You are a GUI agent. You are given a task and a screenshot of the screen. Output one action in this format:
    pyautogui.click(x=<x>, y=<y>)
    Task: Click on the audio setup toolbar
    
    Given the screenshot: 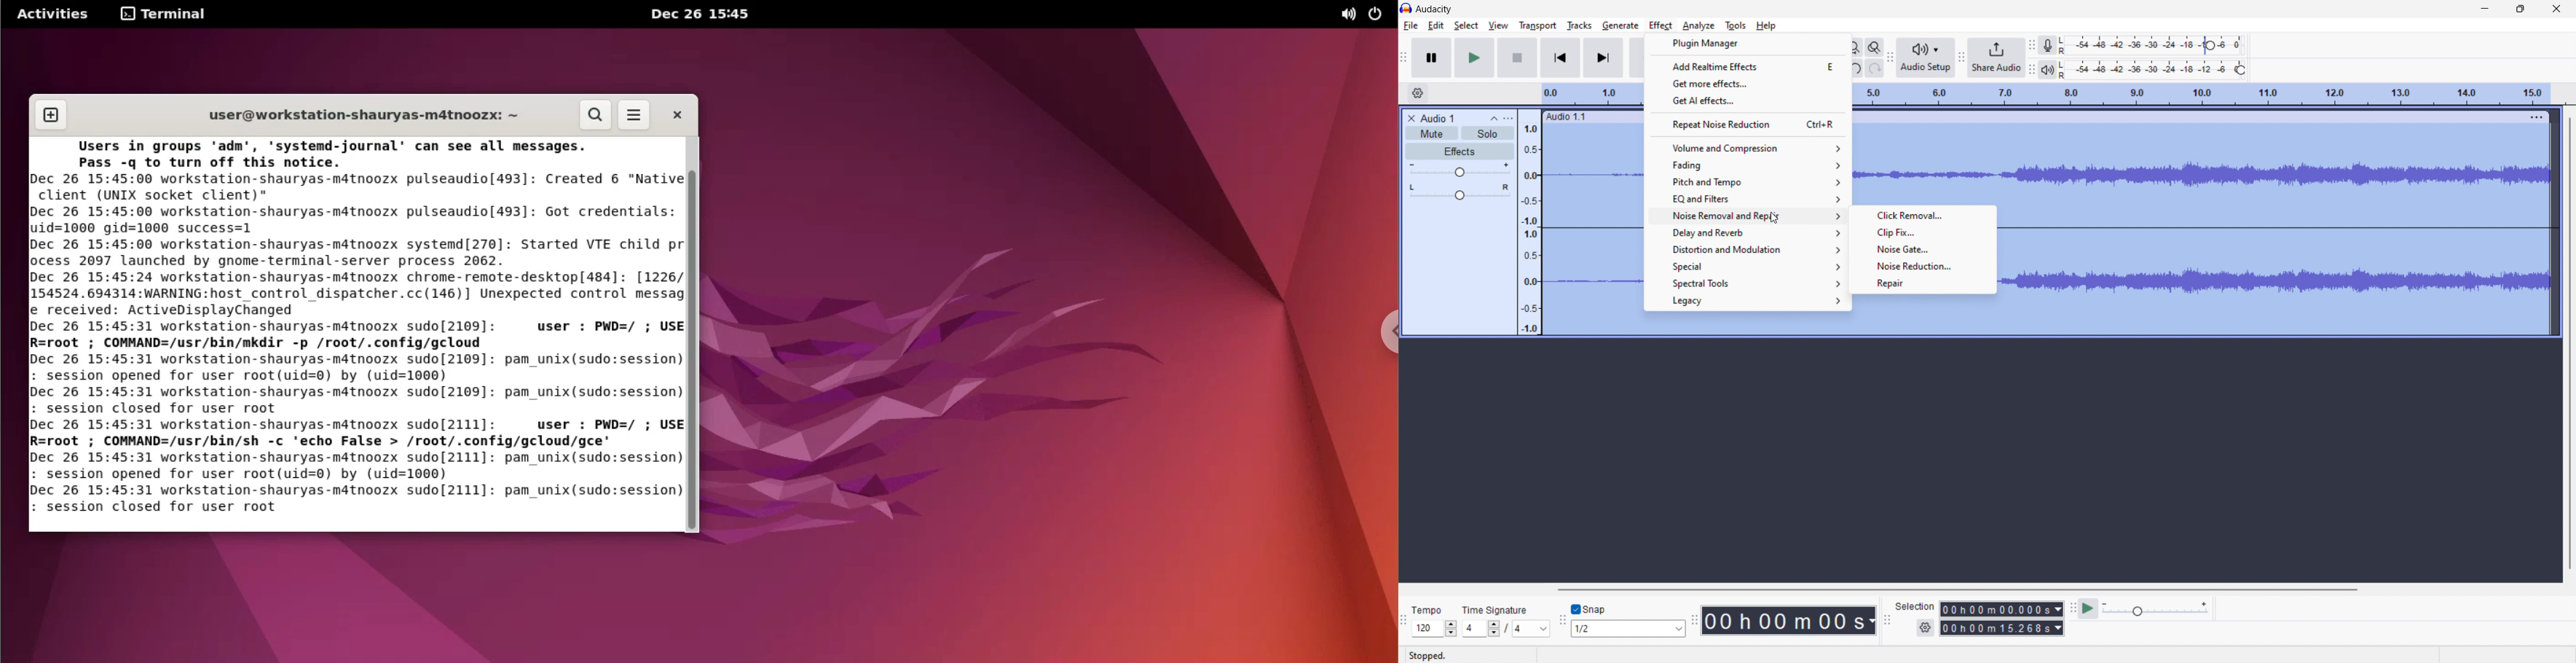 What is the action you would take?
    pyautogui.click(x=1890, y=58)
    